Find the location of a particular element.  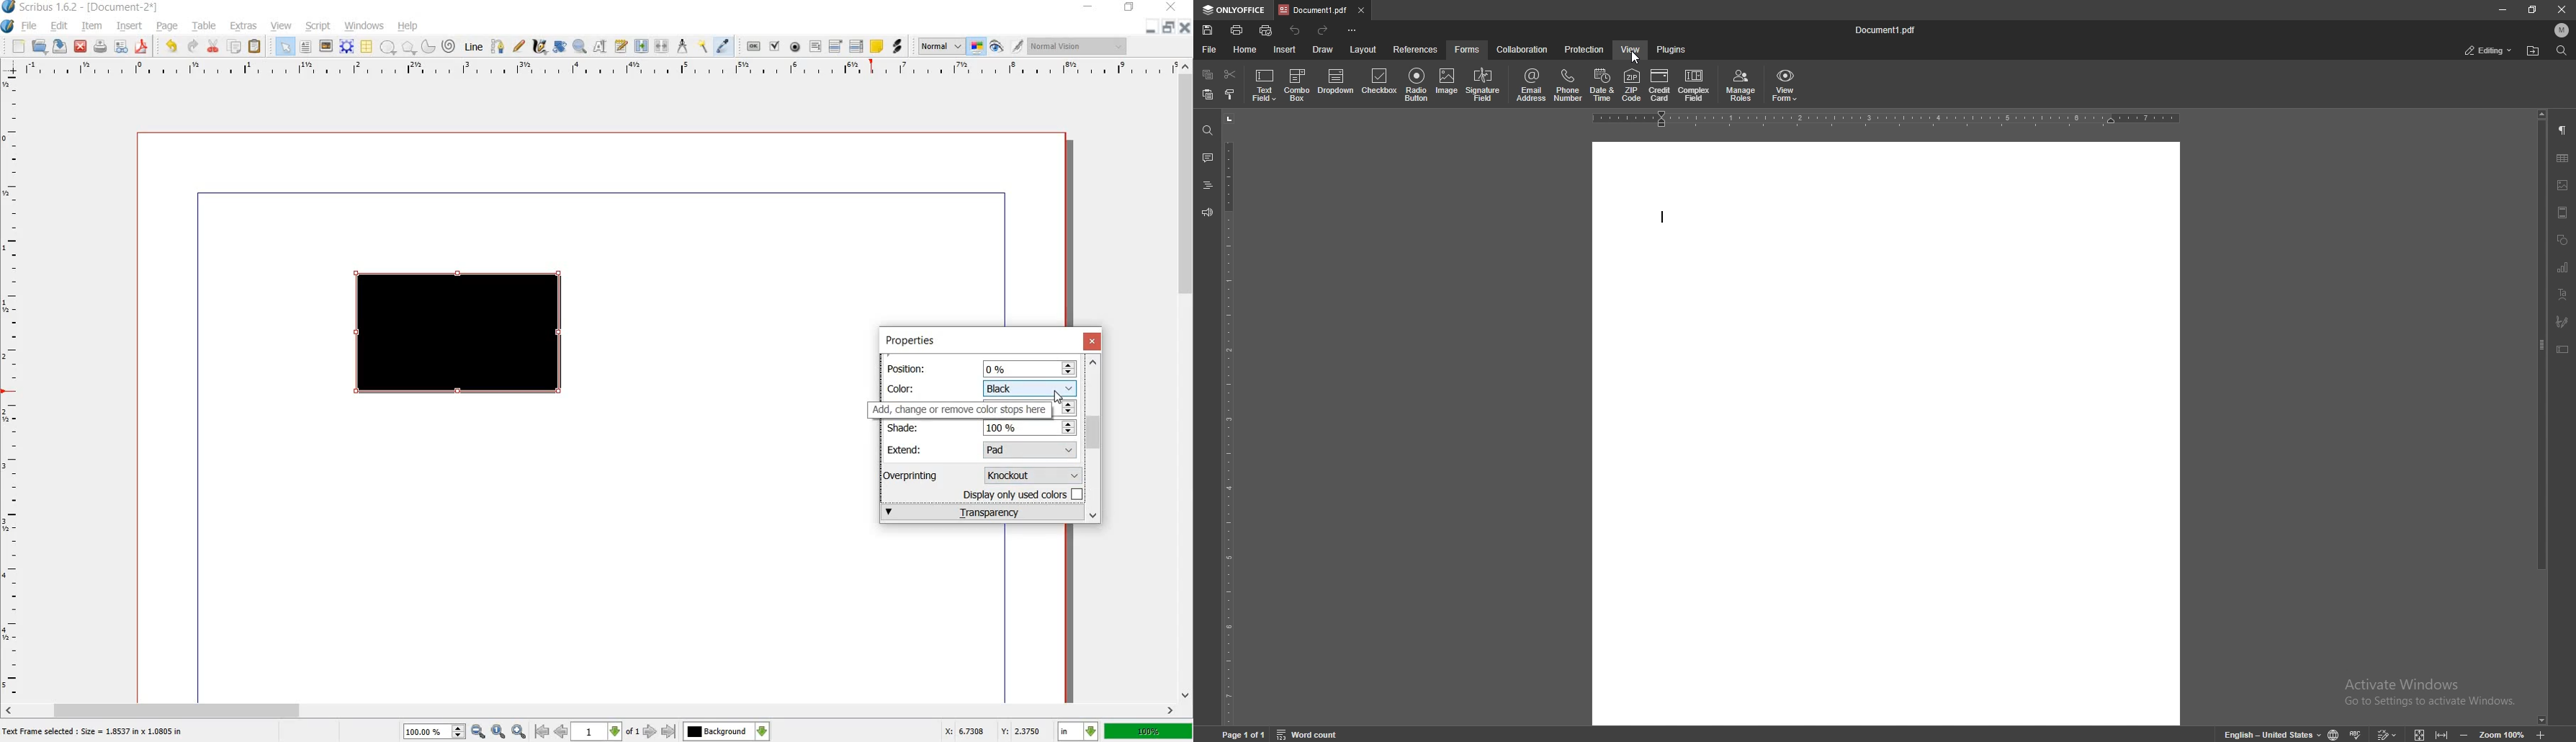

item is located at coordinates (91, 28).